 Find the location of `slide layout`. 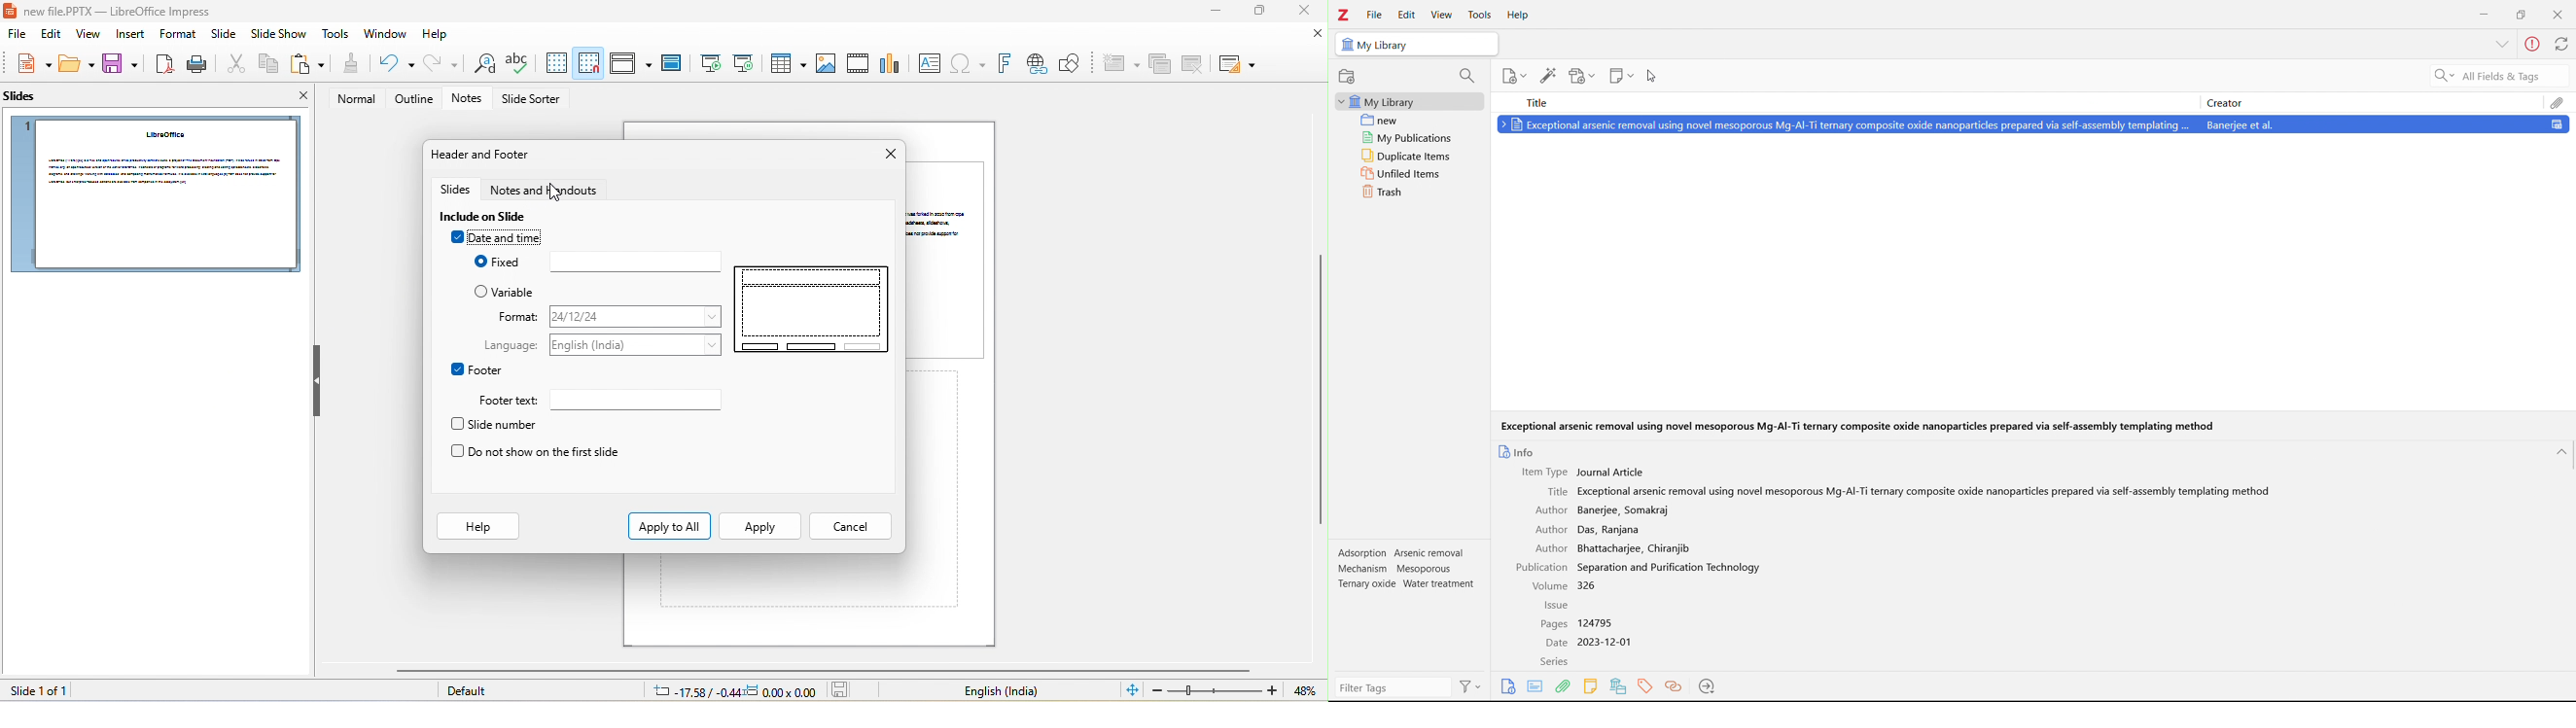

slide layout is located at coordinates (1236, 64).